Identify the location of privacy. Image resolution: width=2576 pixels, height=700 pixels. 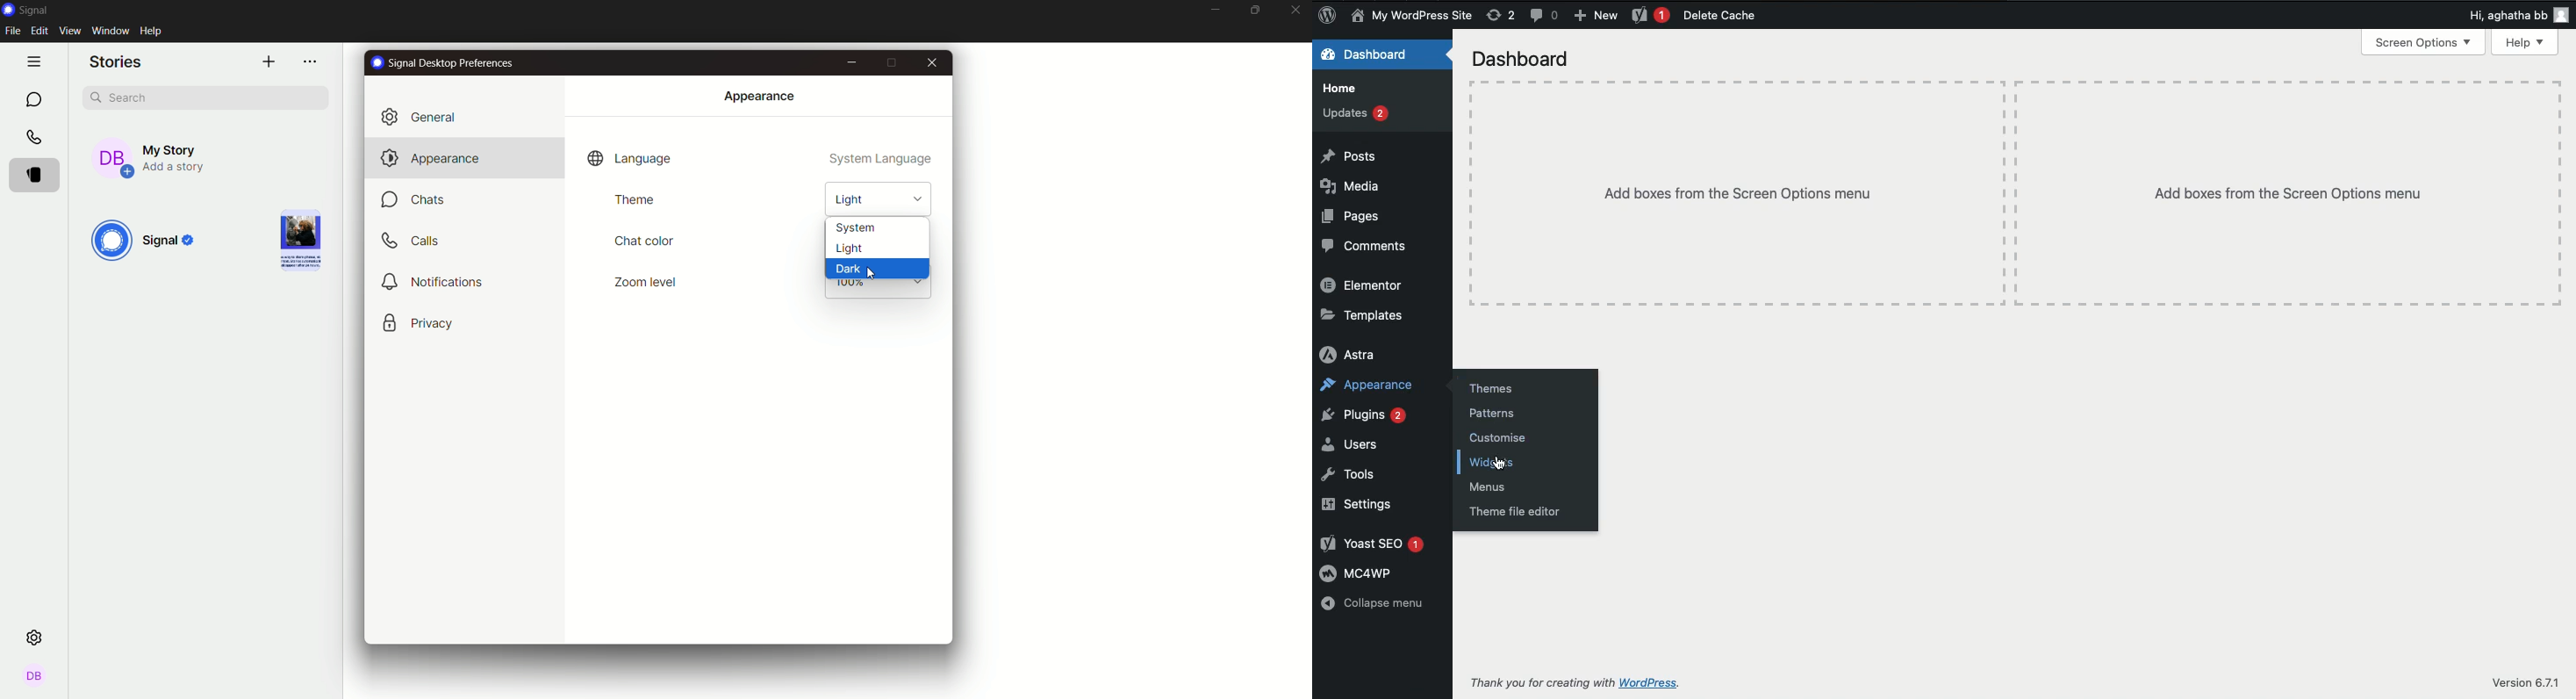
(419, 323).